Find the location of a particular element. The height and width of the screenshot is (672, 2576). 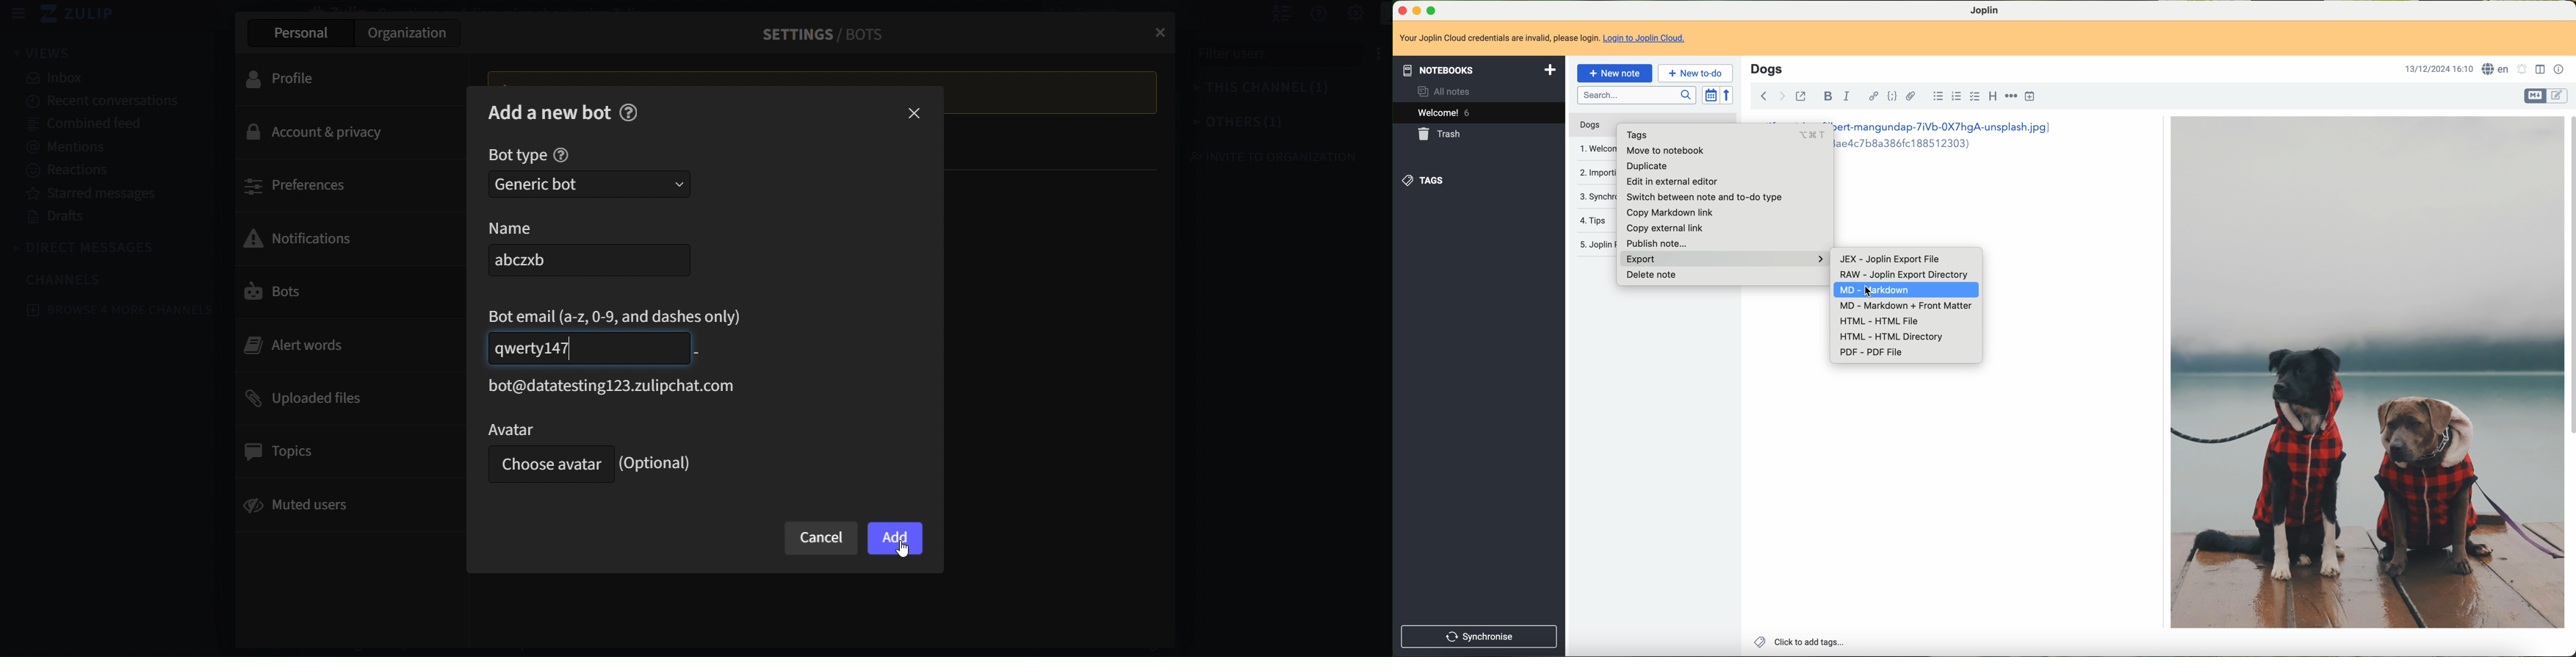

invite to organization is located at coordinates (1260, 157).